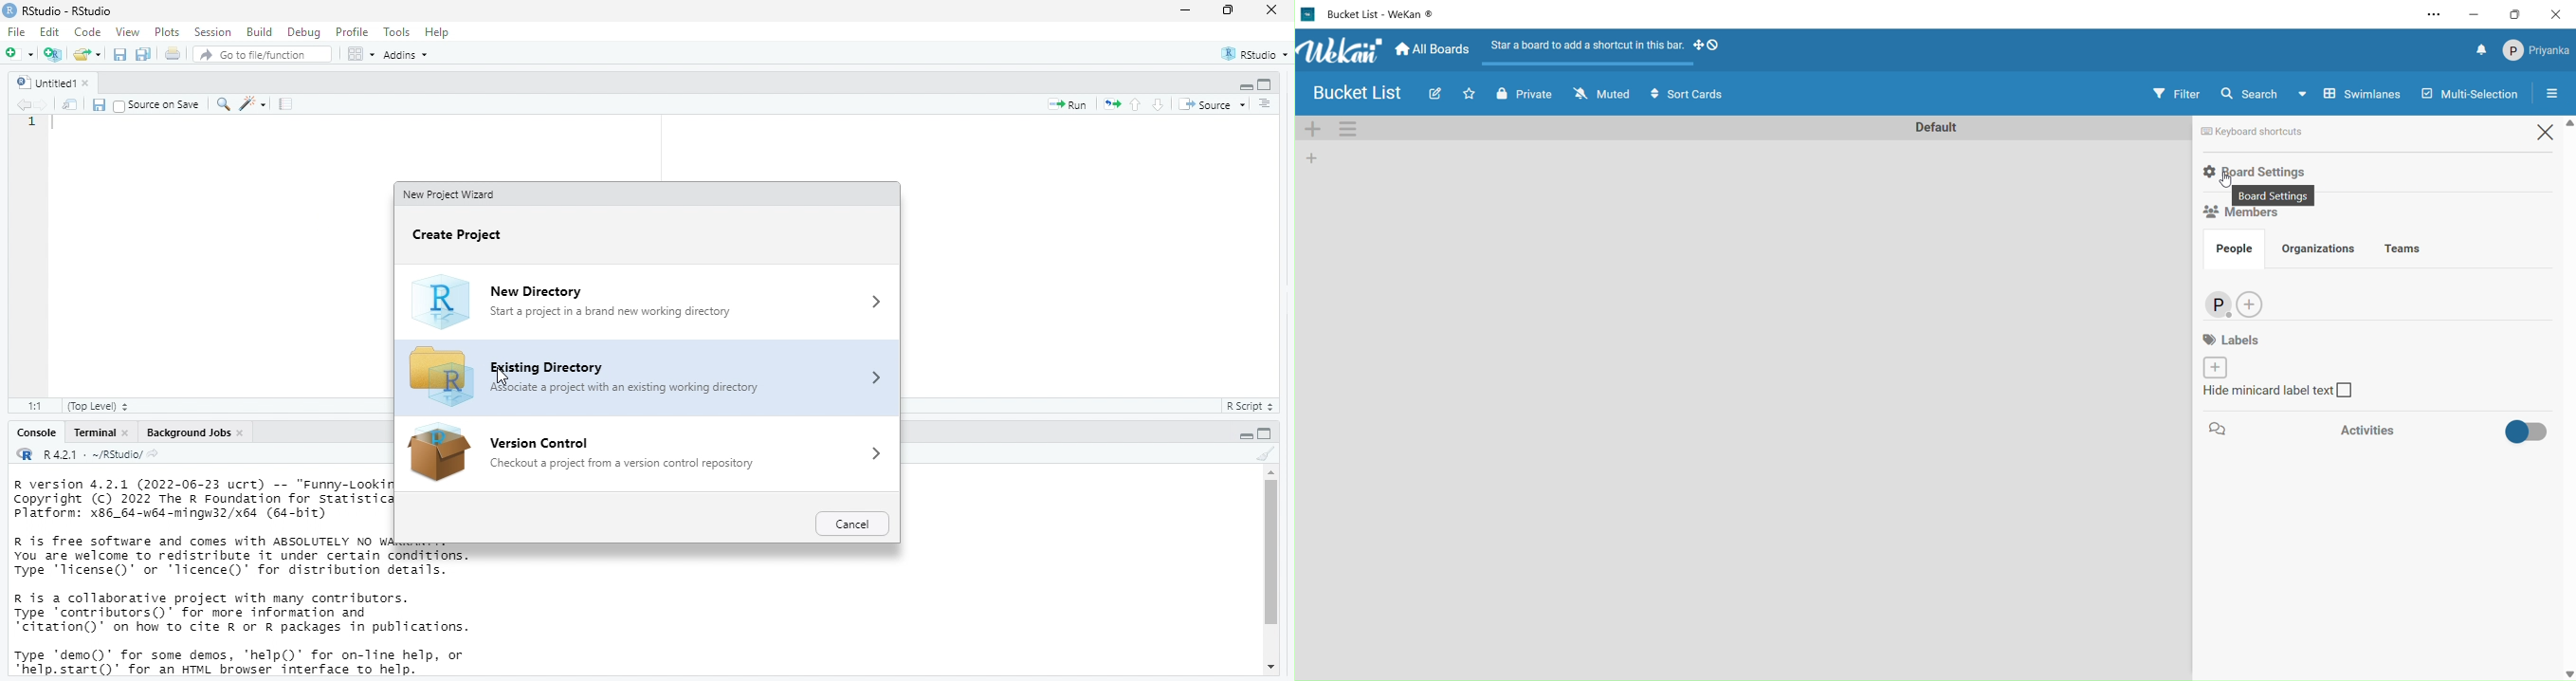 This screenshot has width=2576, height=700. Describe the element at coordinates (287, 104) in the screenshot. I see `compile report` at that location.